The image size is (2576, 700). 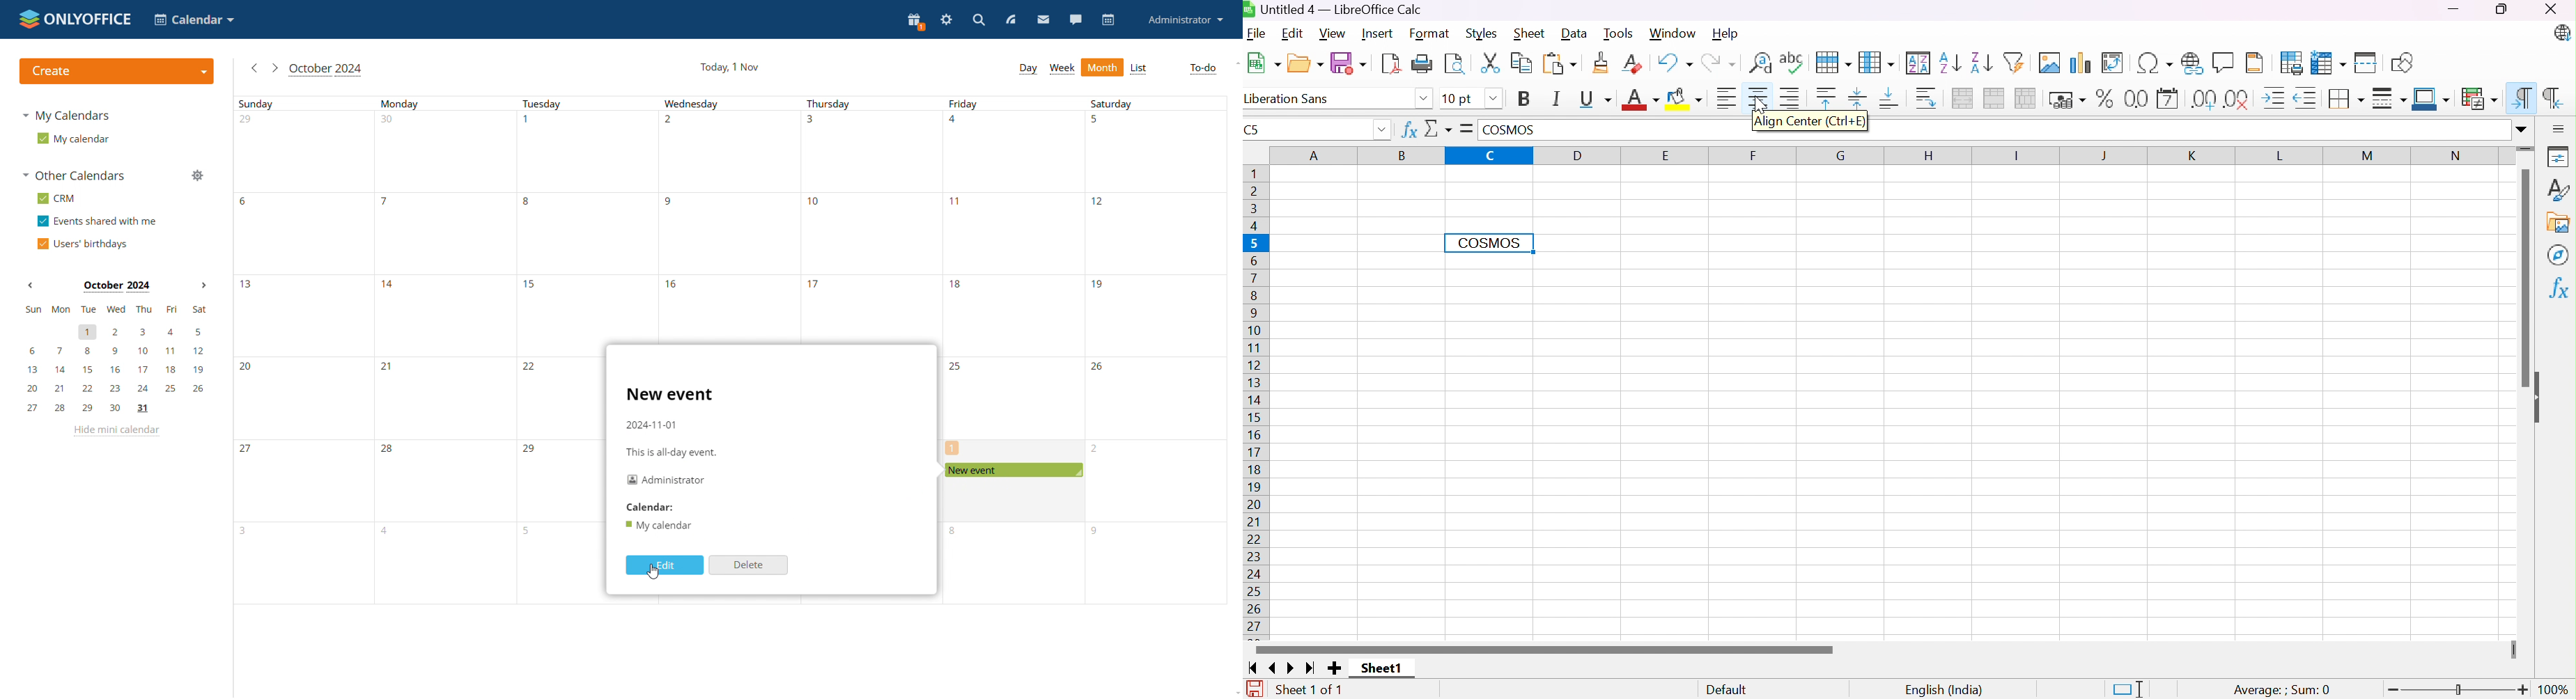 What do you see at coordinates (1512, 132) in the screenshot?
I see `COSMOS` at bounding box center [1512, 132].